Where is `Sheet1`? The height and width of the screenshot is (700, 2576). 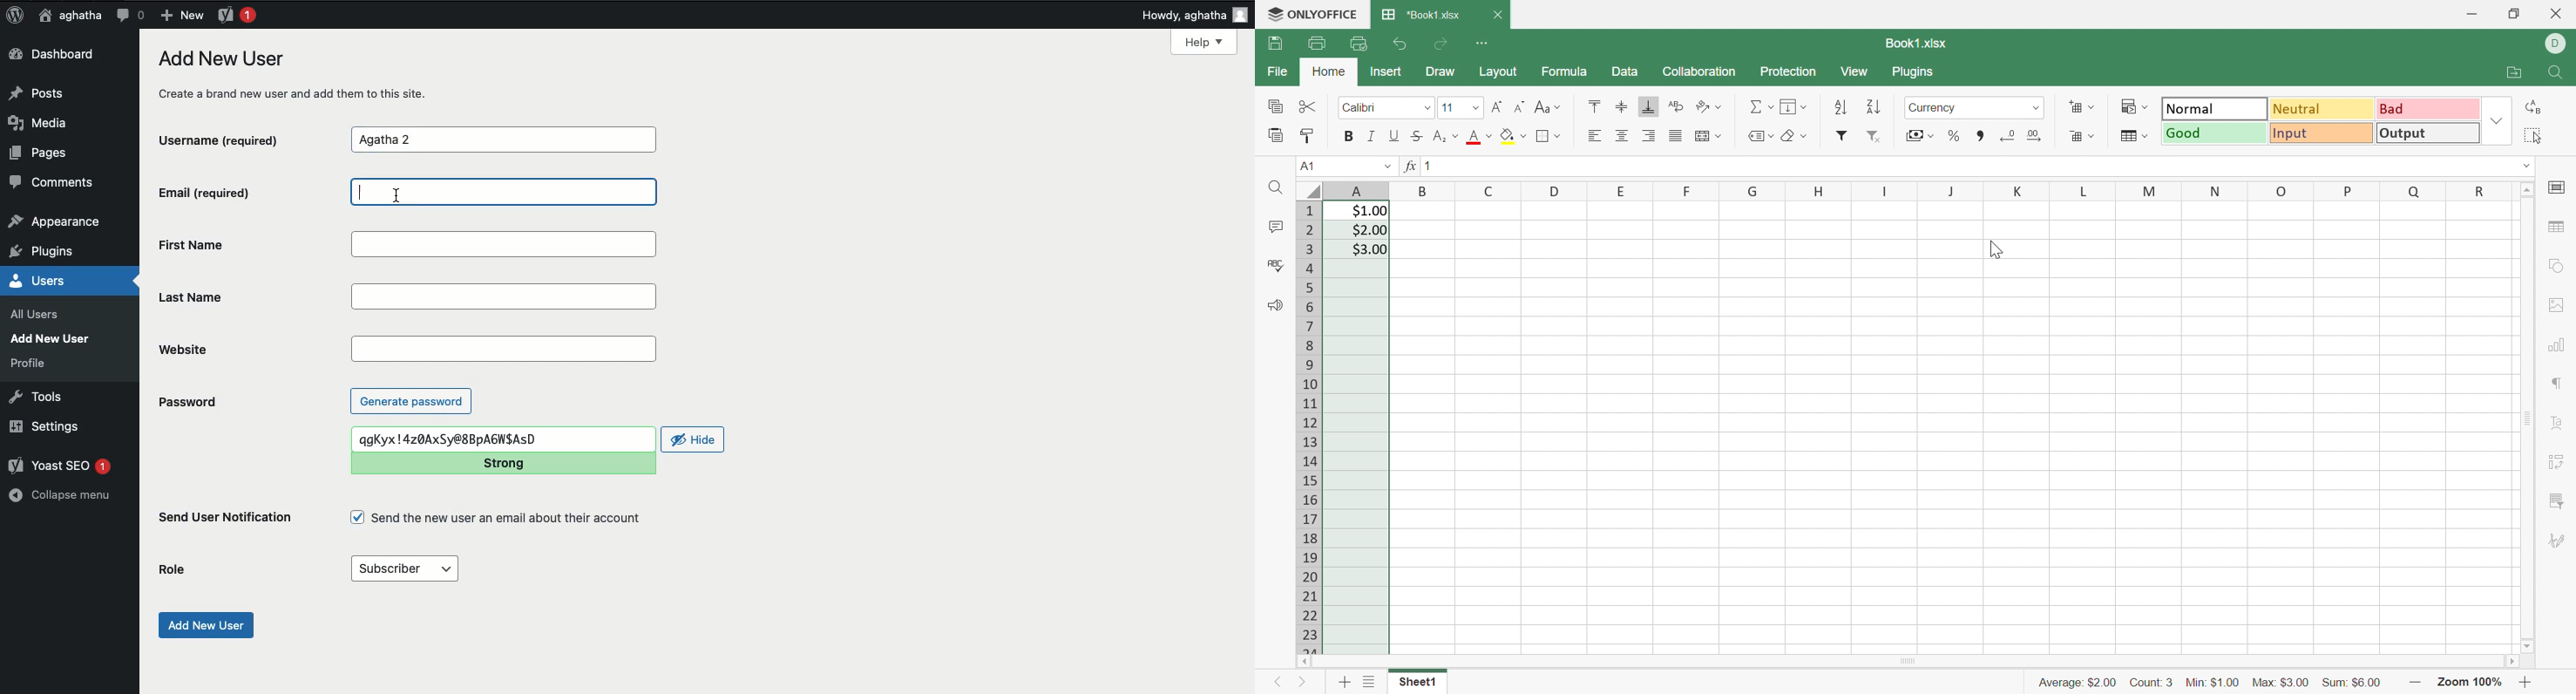 Sheet1 is located at coordinates (1416, 684).